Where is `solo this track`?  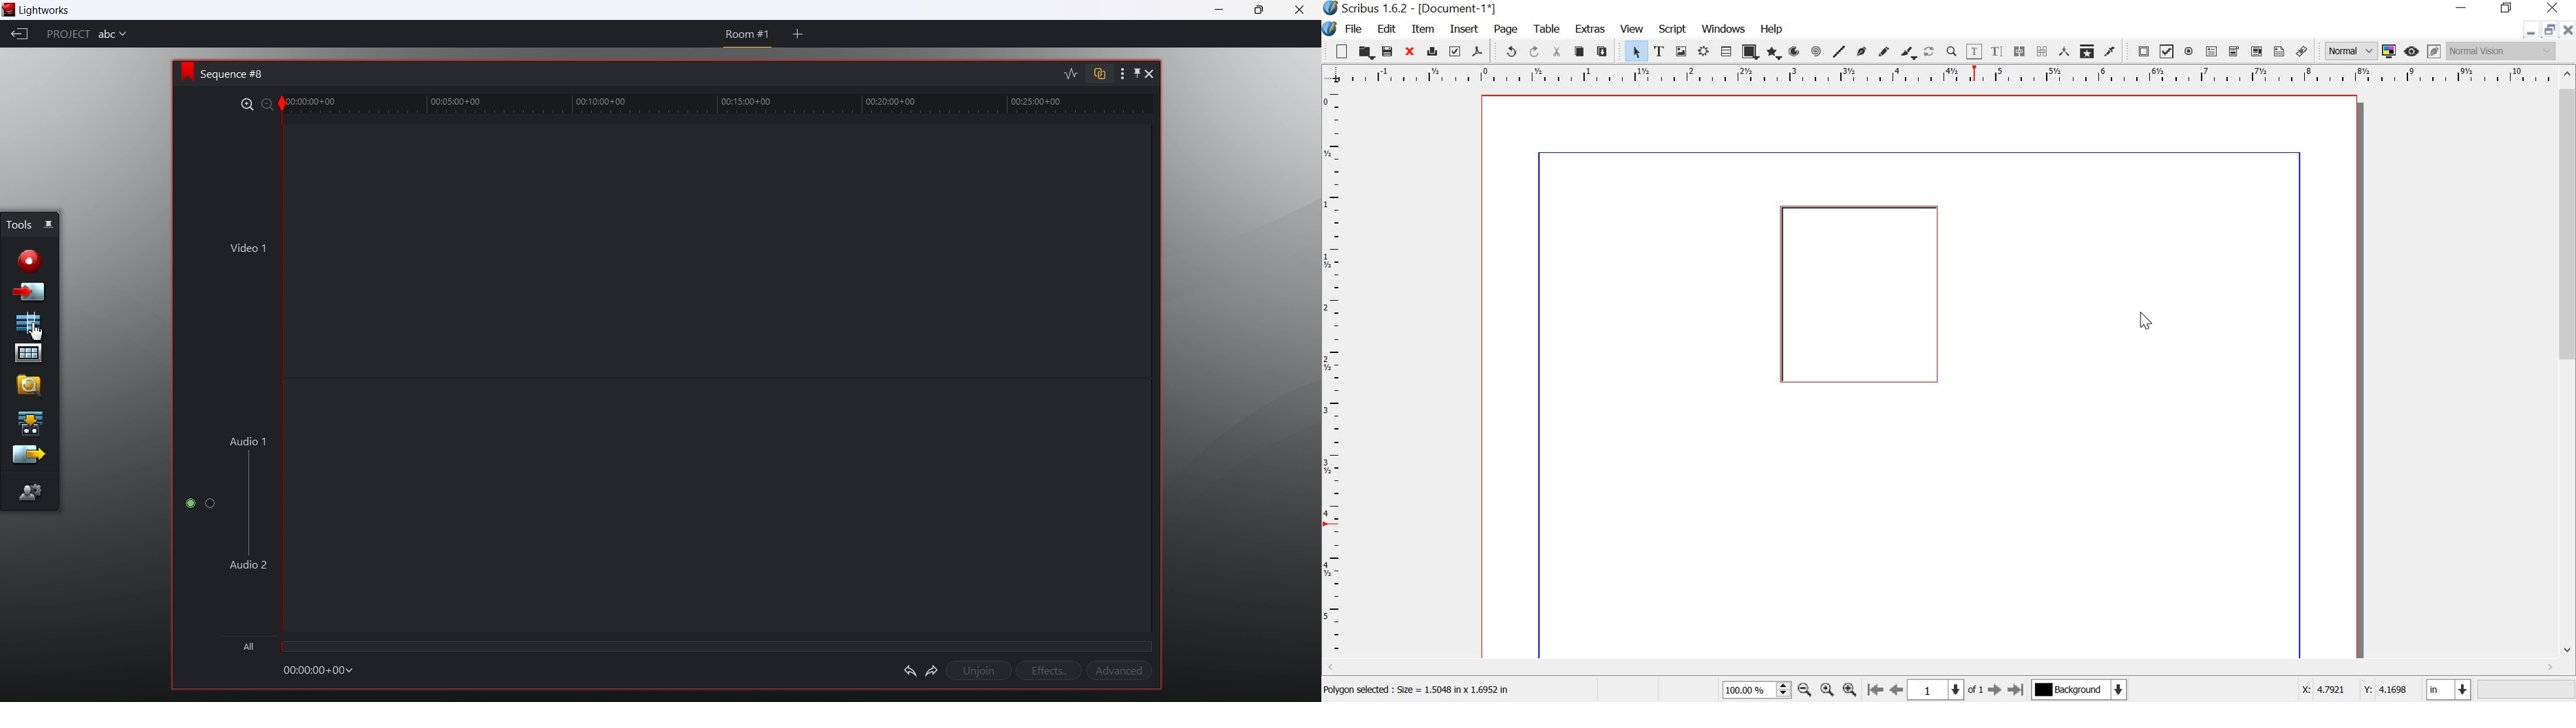 solo this track is located at coordinates (211, 504).